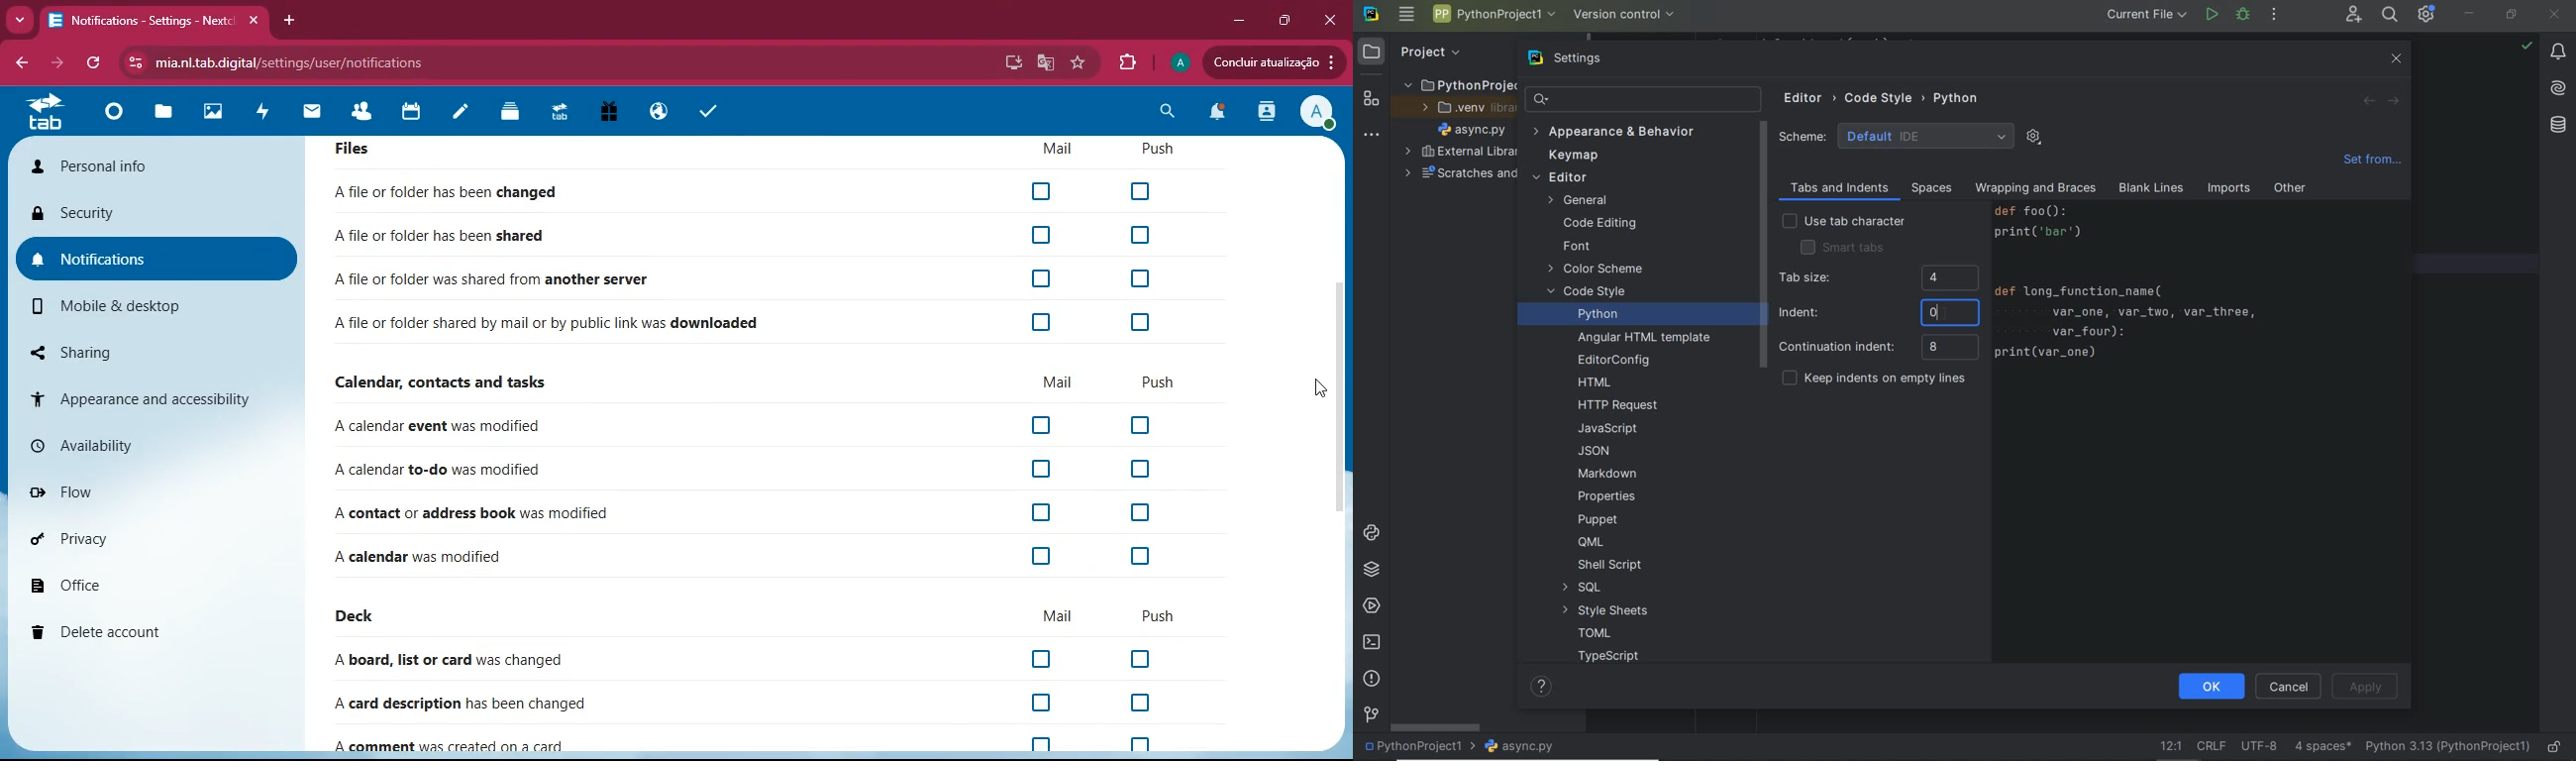  Describe the element at coordinates (1456, 85) in the screenshot. I see `Project folder` at that location.